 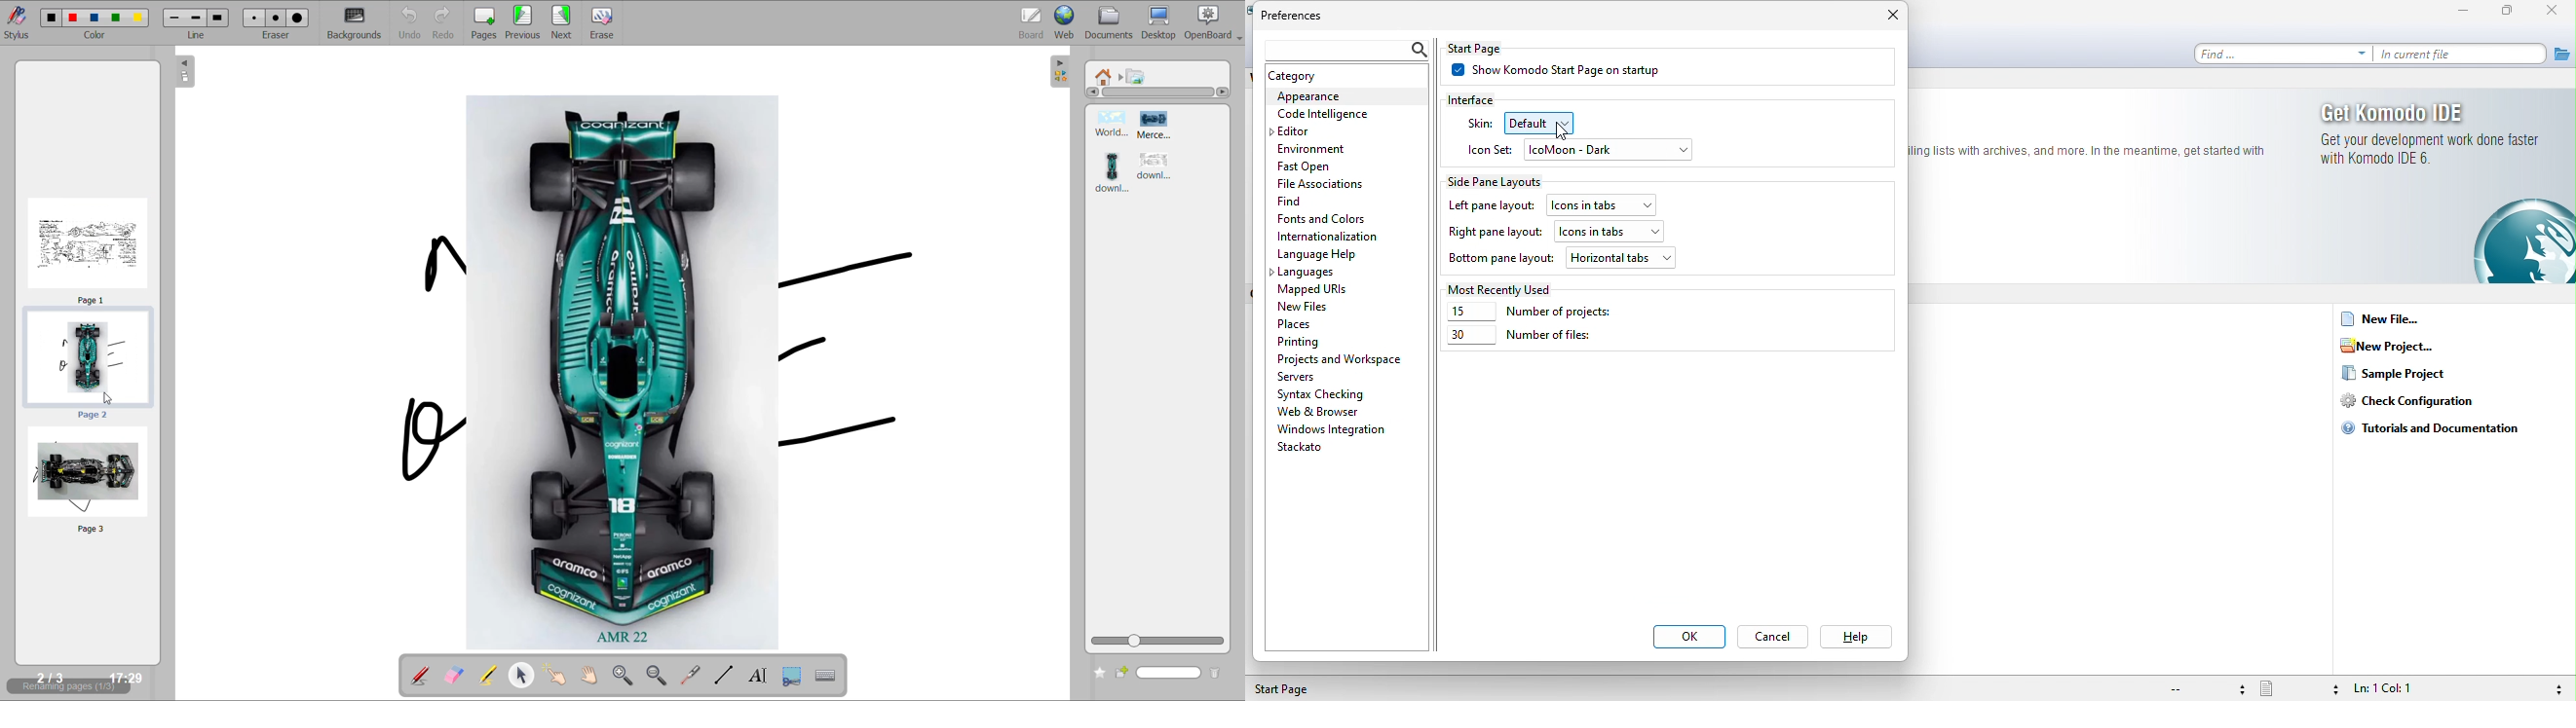 What do you see at coordinates (2434, 112) in the screenshot?
I see `get komodo ide` at bounding box center [2434, 112].